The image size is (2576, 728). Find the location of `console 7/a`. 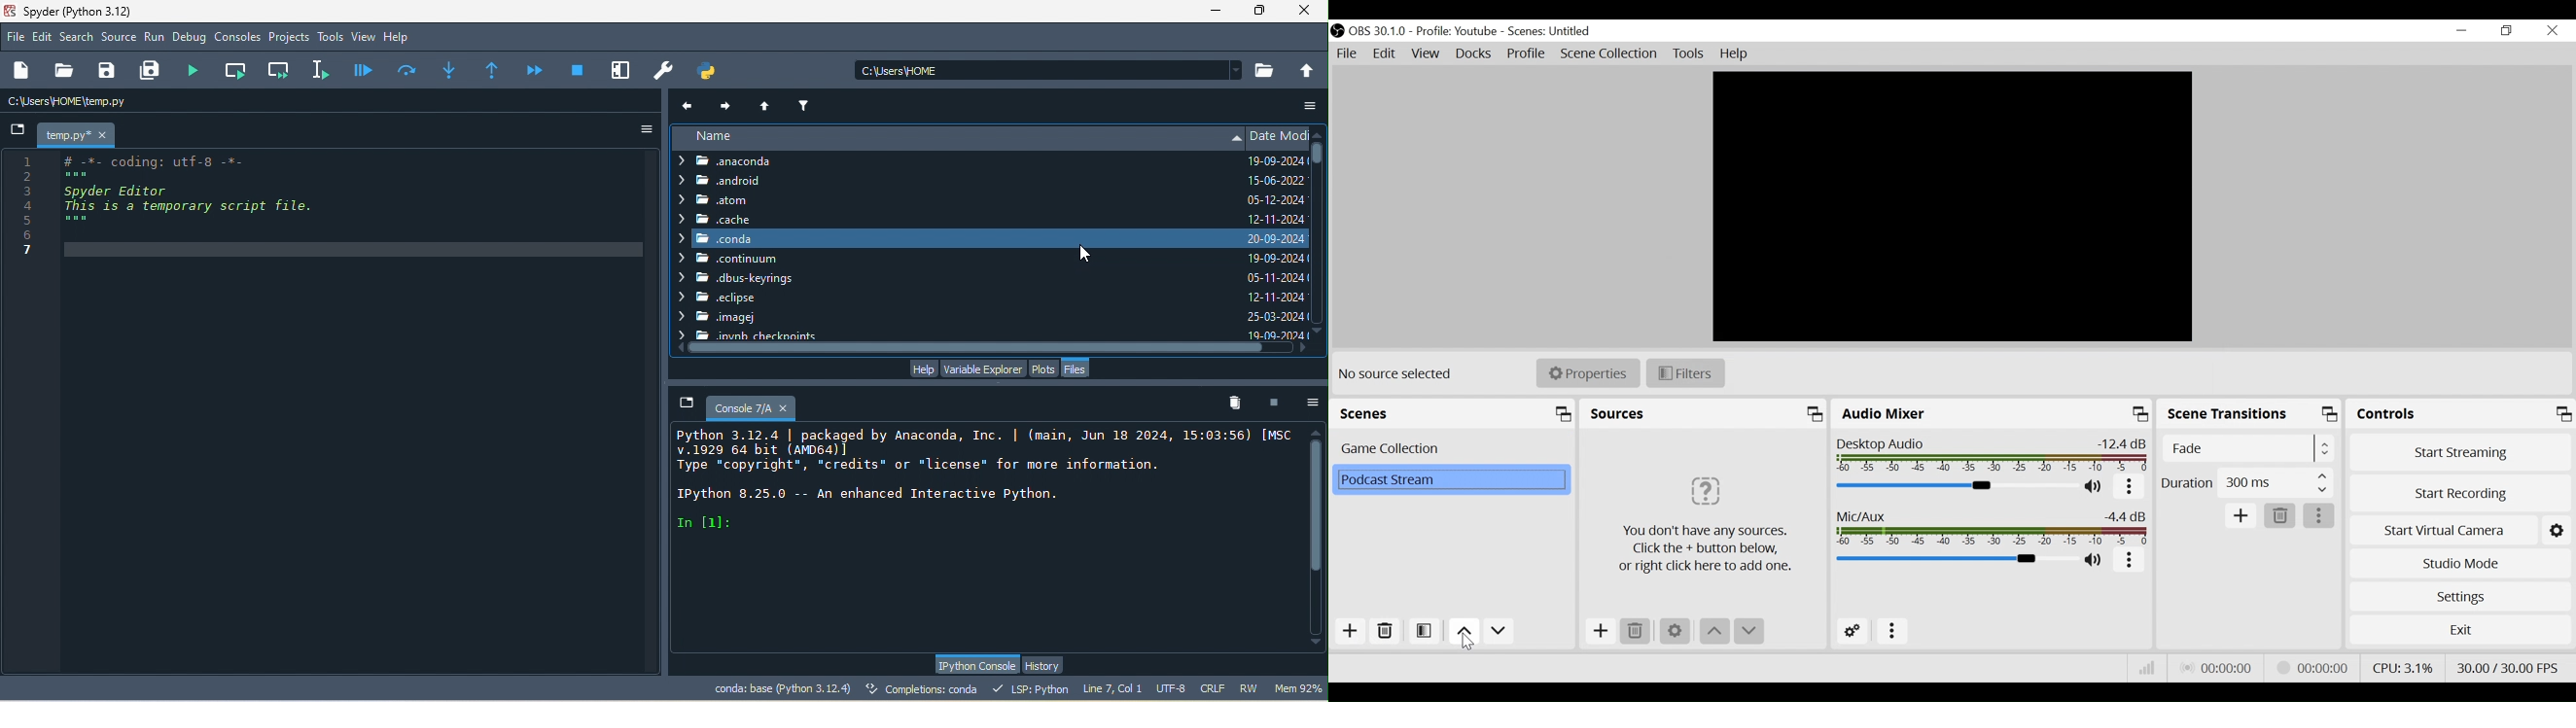

console 7/a is located at coordinates (741, 405).